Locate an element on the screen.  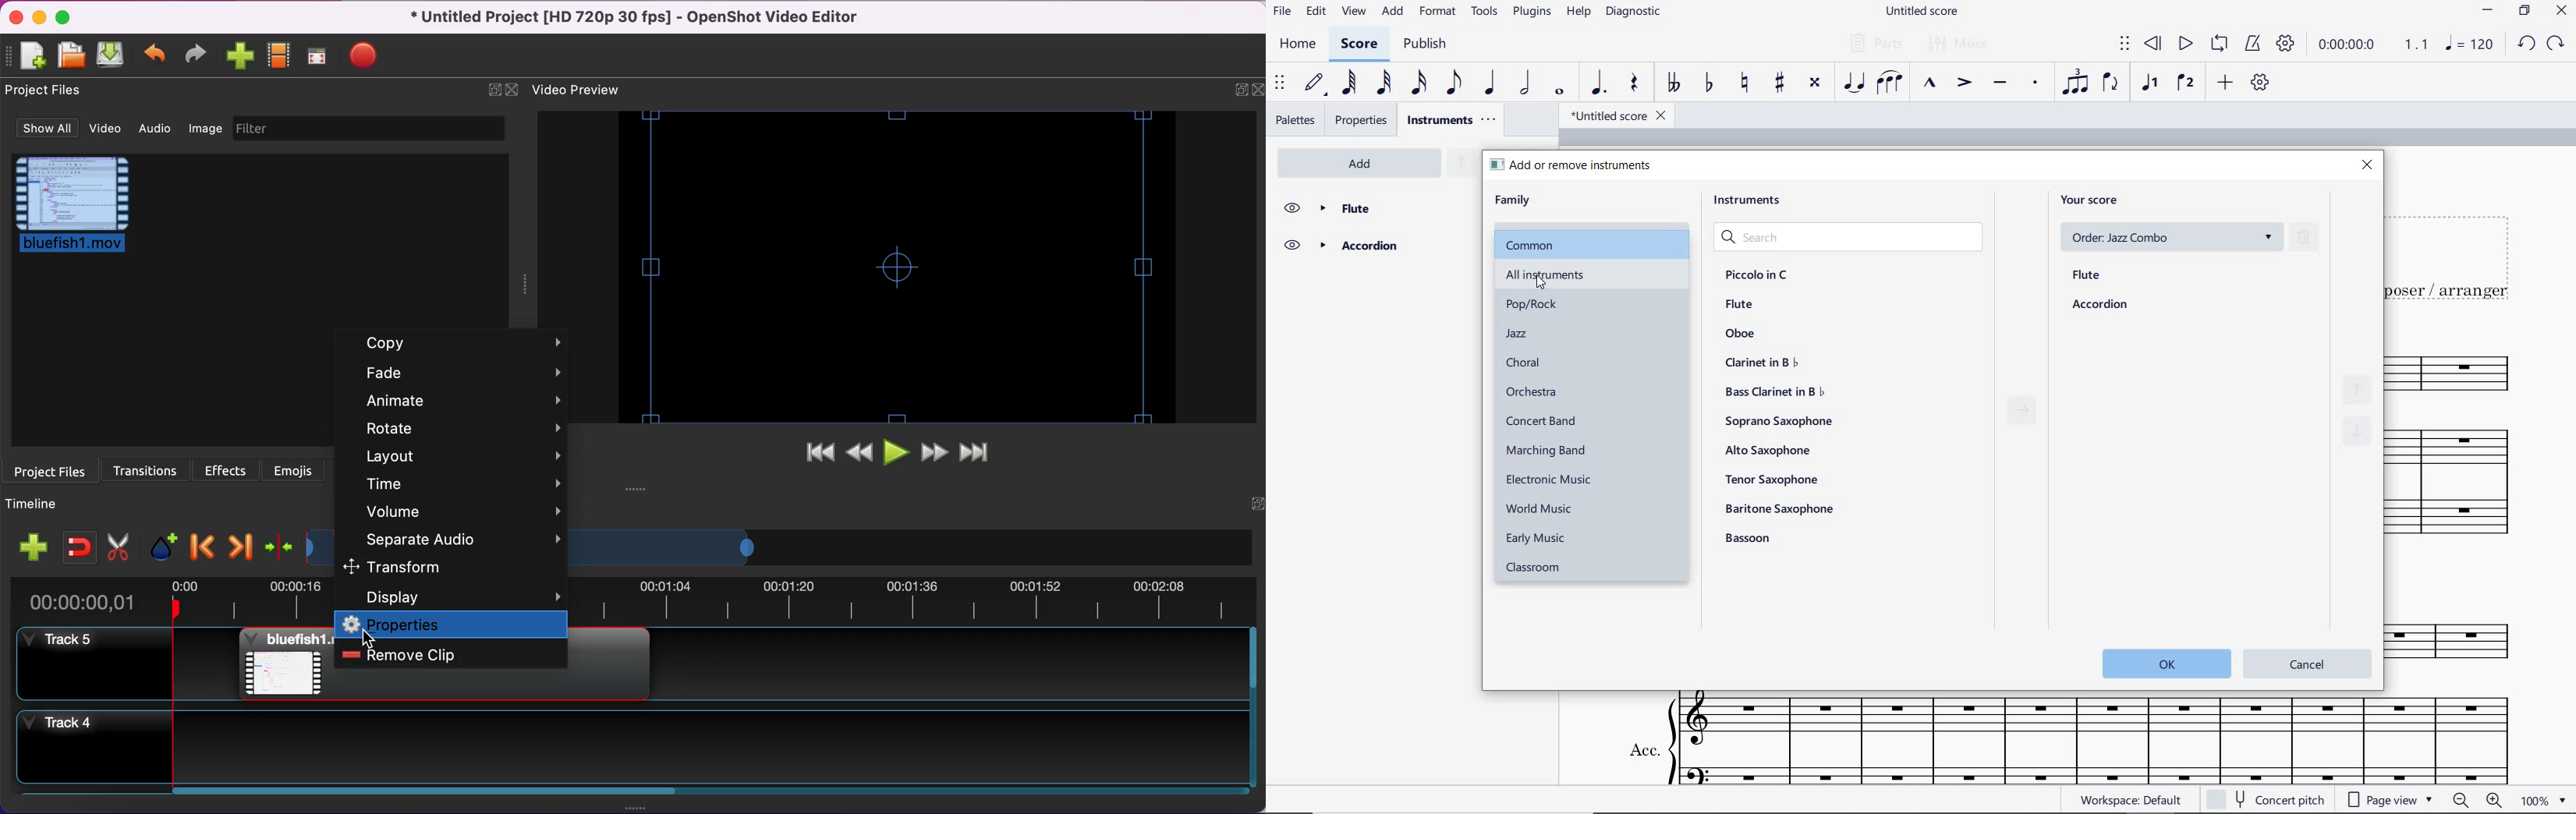
track 5 is located at coordinates (87, 663).